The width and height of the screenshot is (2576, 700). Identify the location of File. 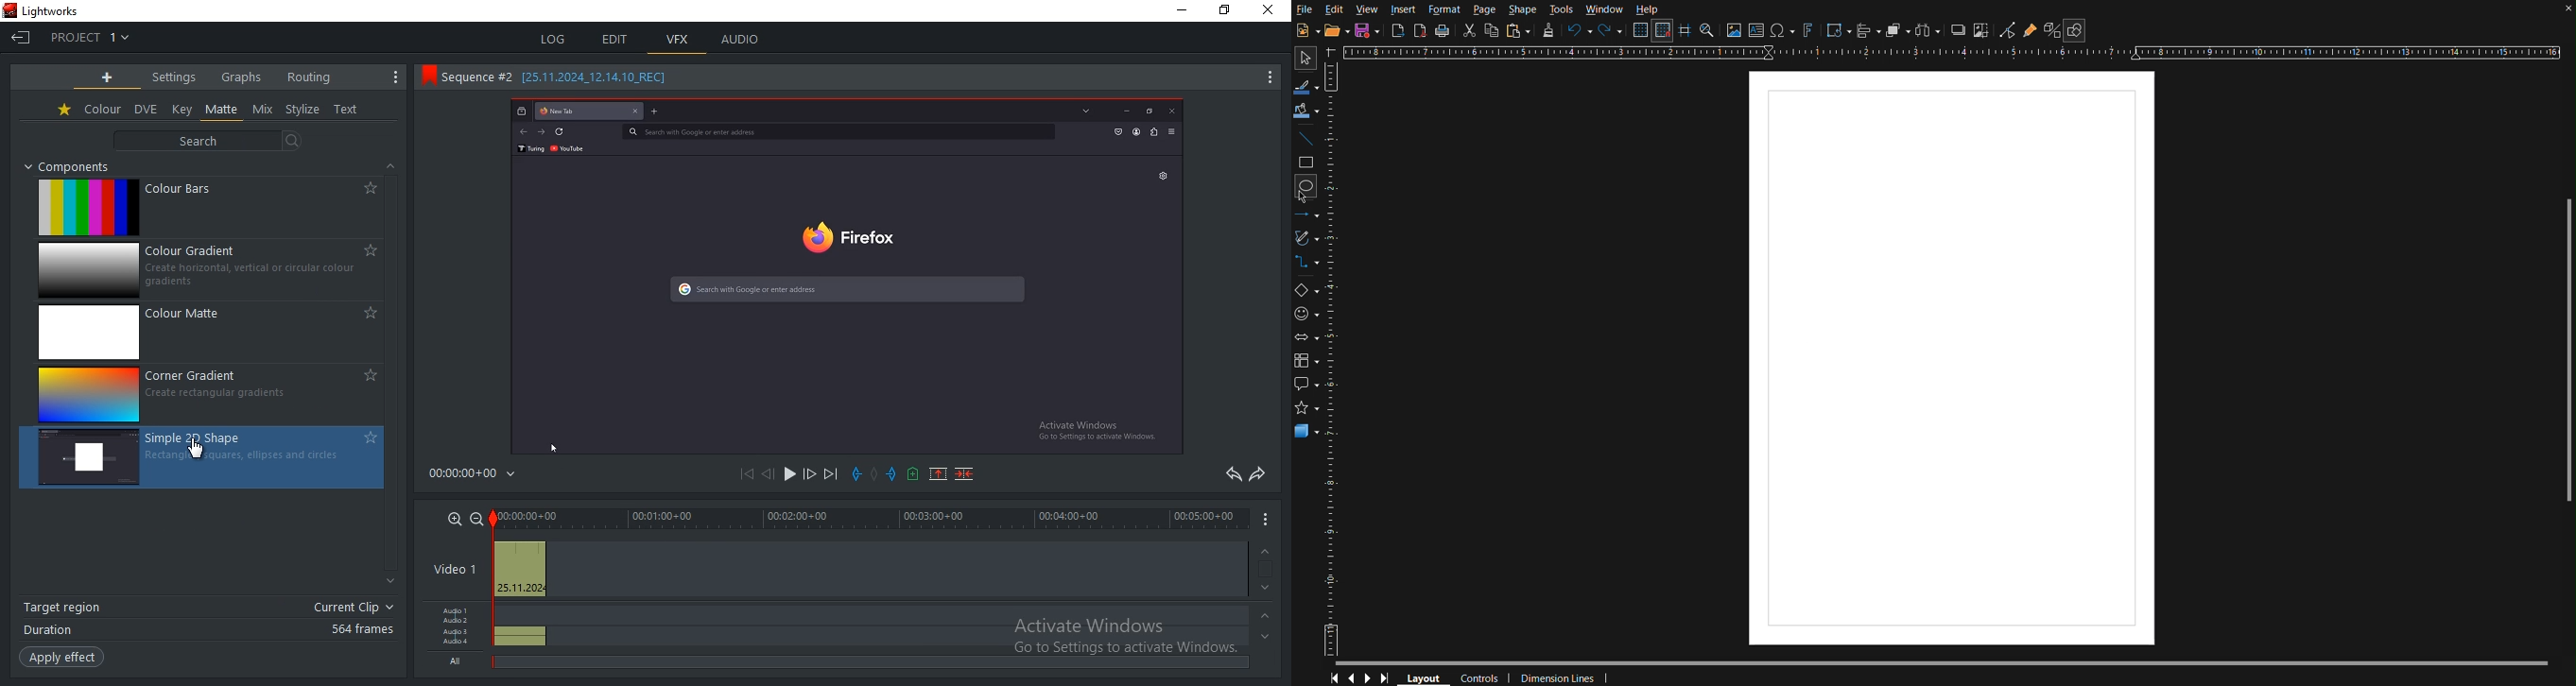
(1306, 11).